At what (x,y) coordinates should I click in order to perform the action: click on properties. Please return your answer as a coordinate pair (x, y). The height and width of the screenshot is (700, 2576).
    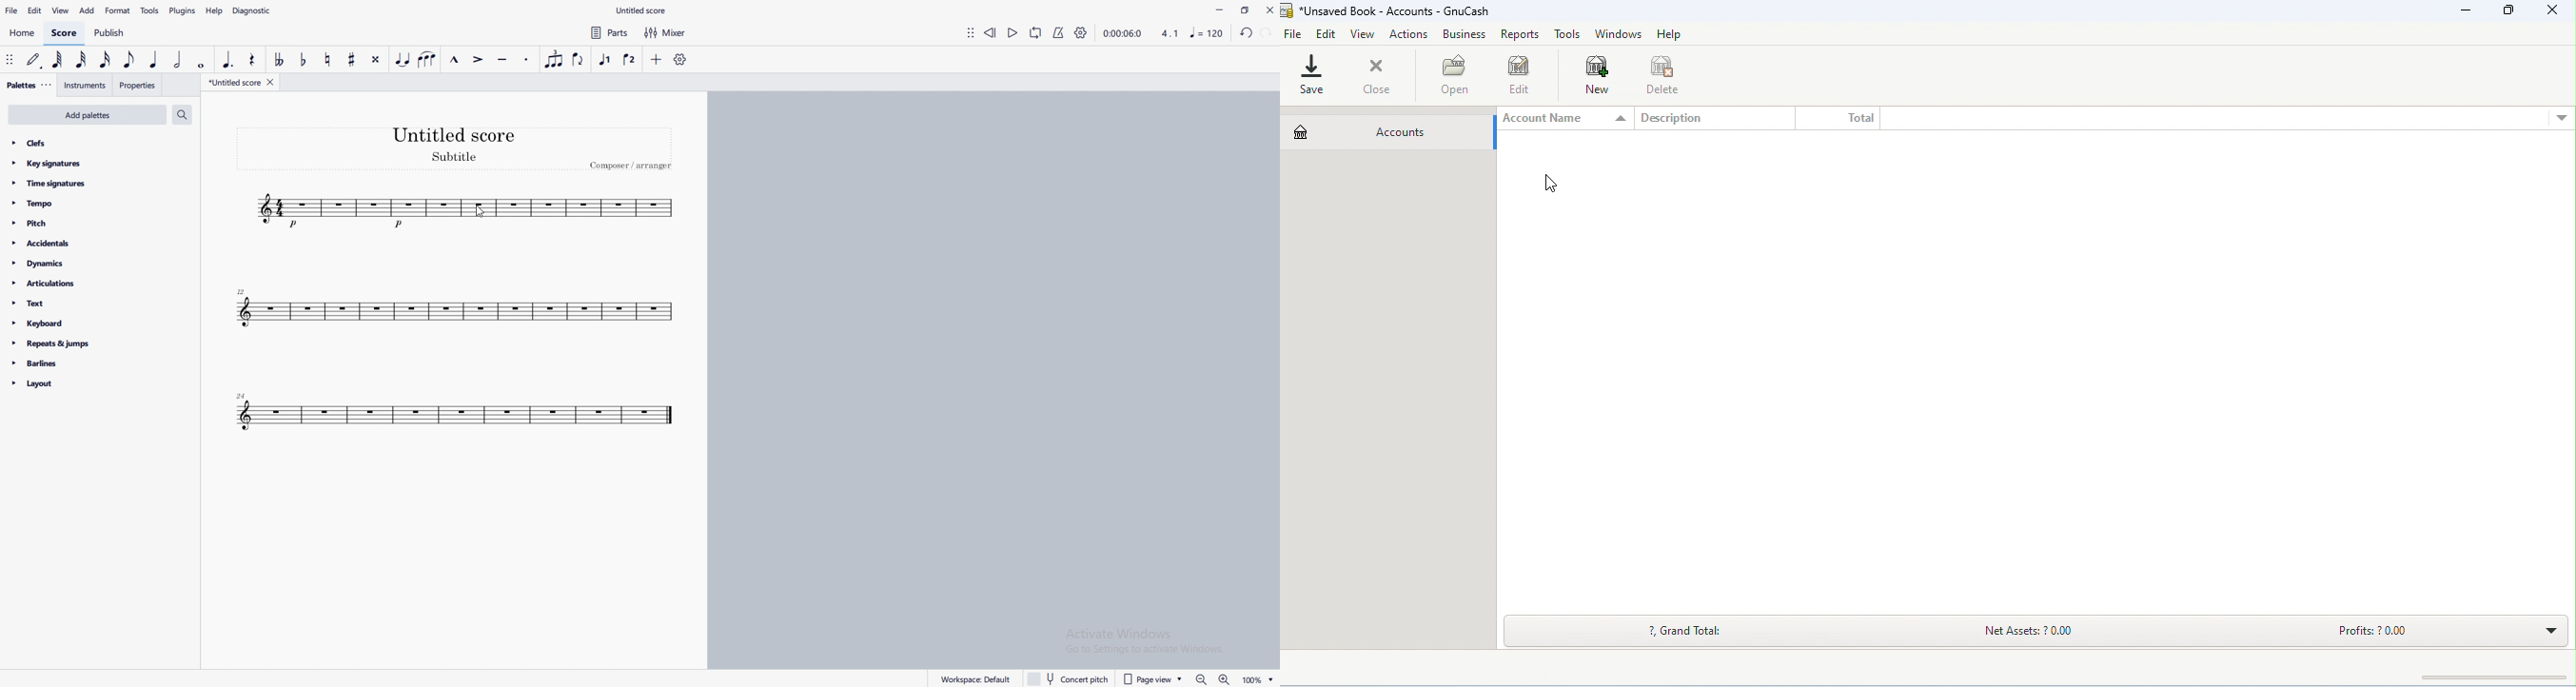
    Looking at the image, I should click on (138, 85).